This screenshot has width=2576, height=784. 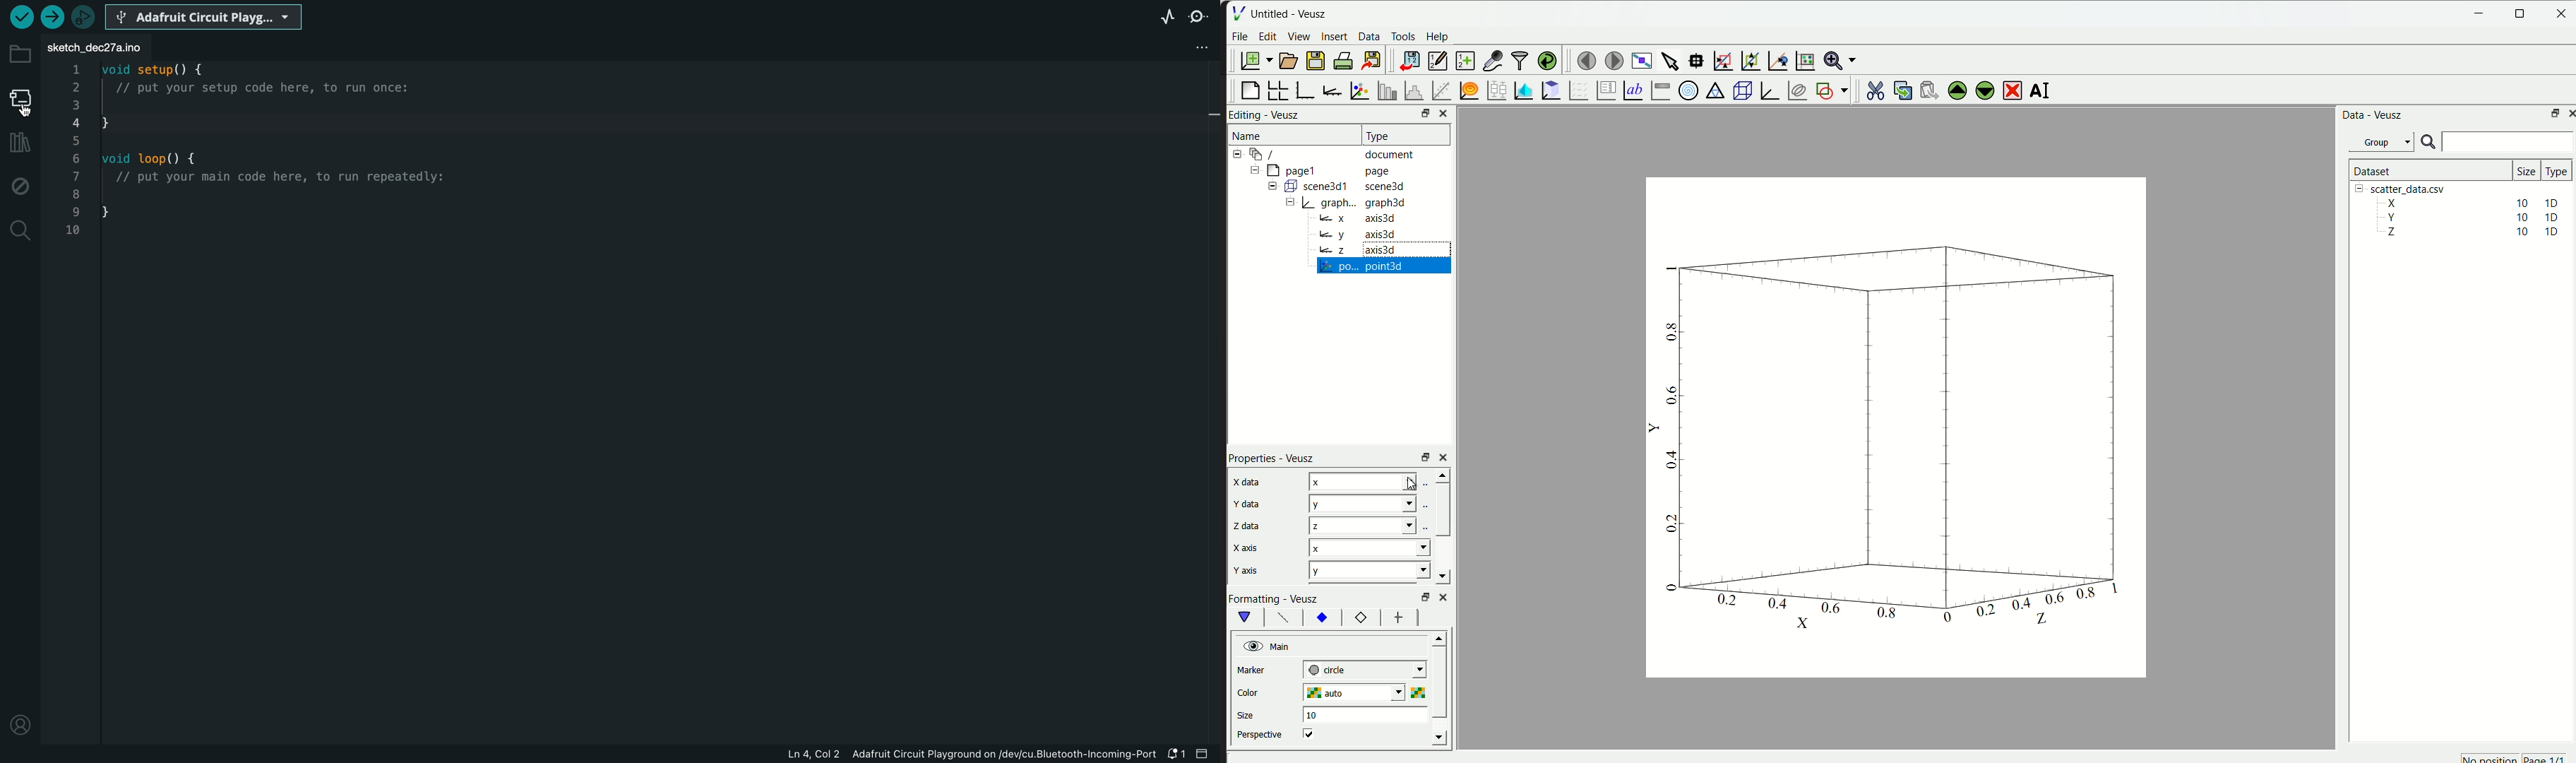 What do you see at coordinates (1357, 91) in the screenshot?
I see `plot points` at bounding box center [1357, 91].